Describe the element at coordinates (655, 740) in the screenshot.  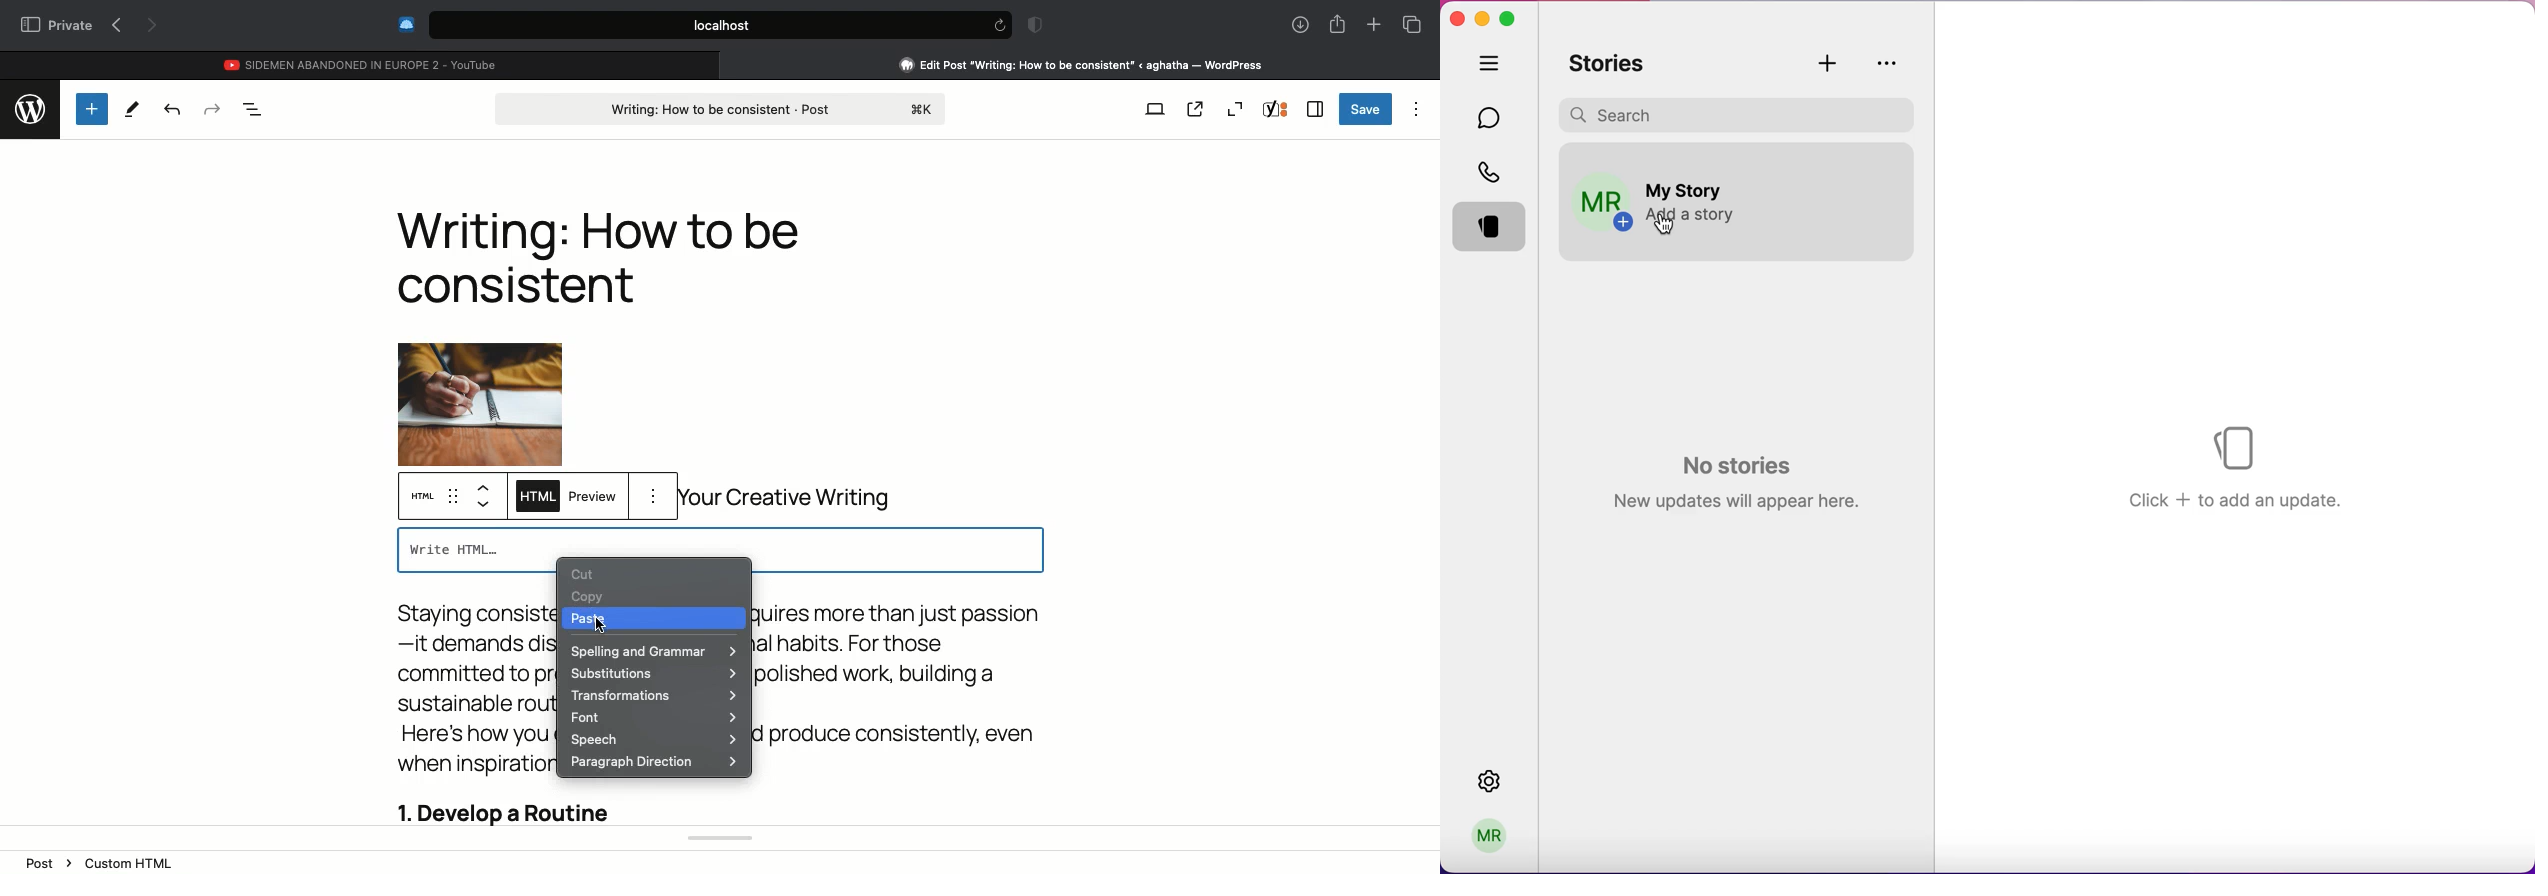
I see `Speech` at that location.